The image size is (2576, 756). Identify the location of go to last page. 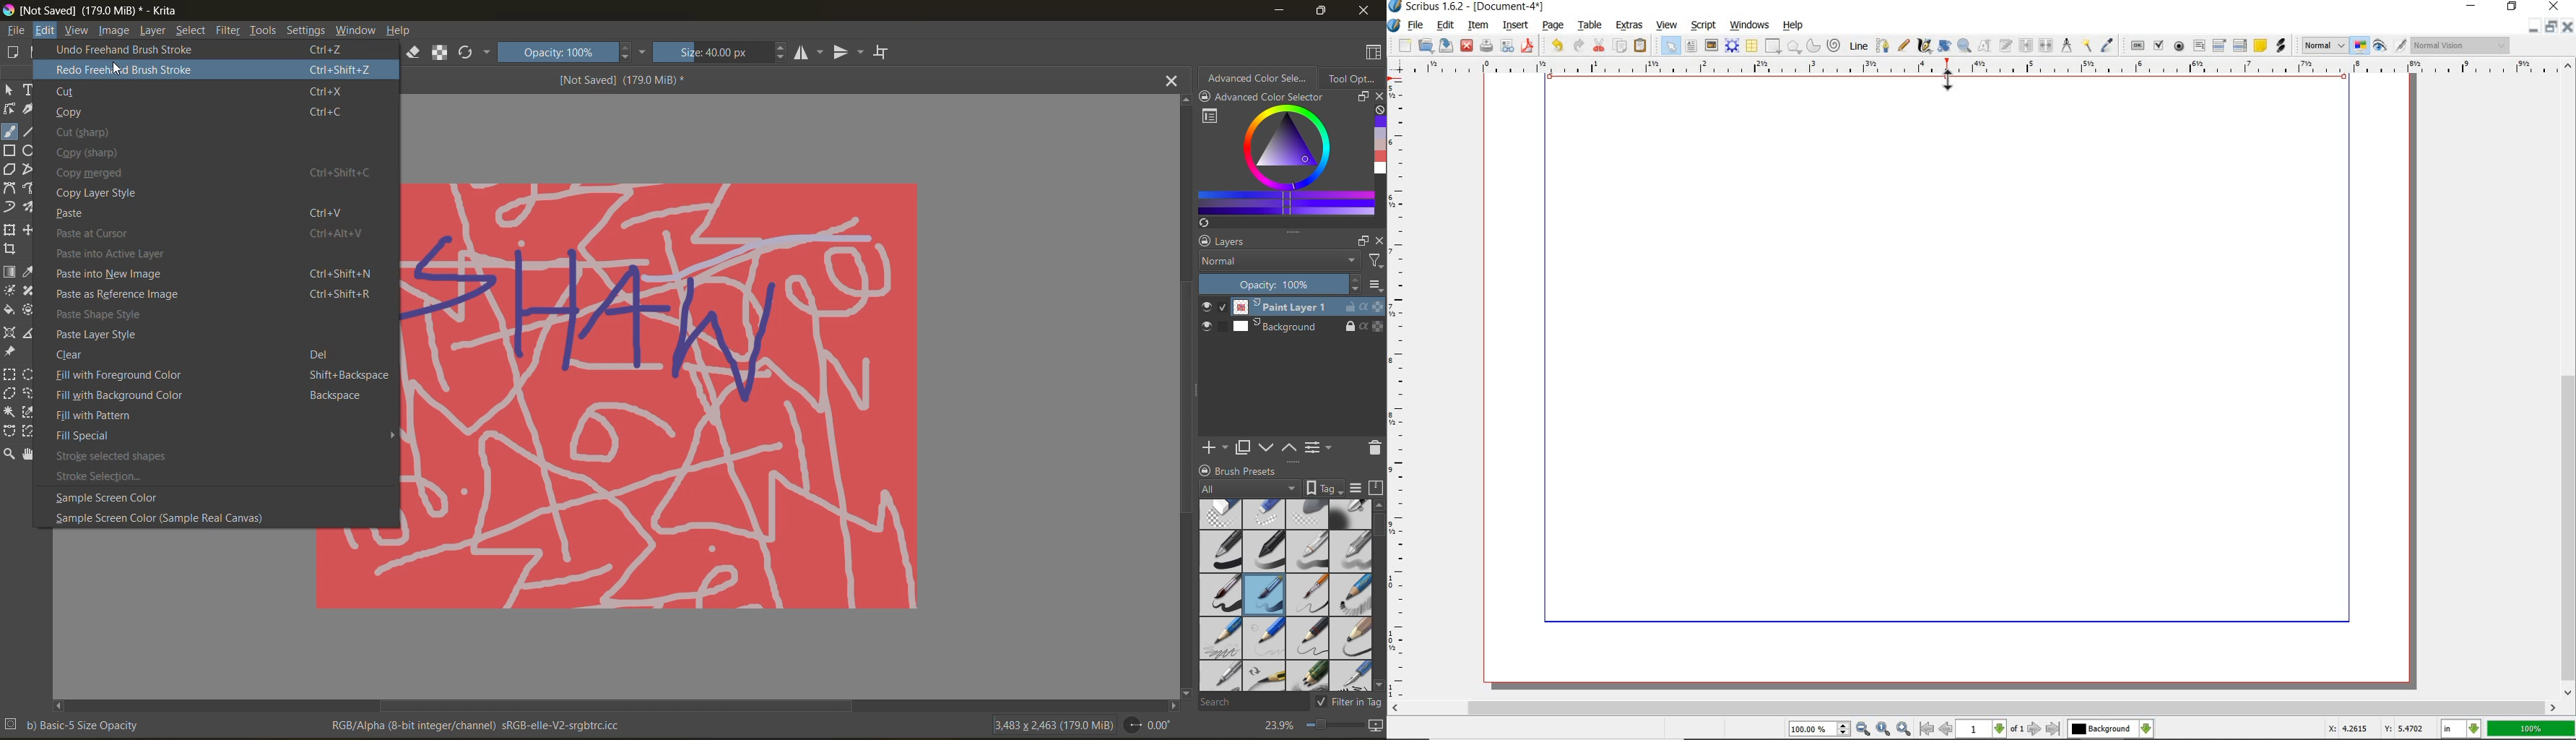
(2053, 729).